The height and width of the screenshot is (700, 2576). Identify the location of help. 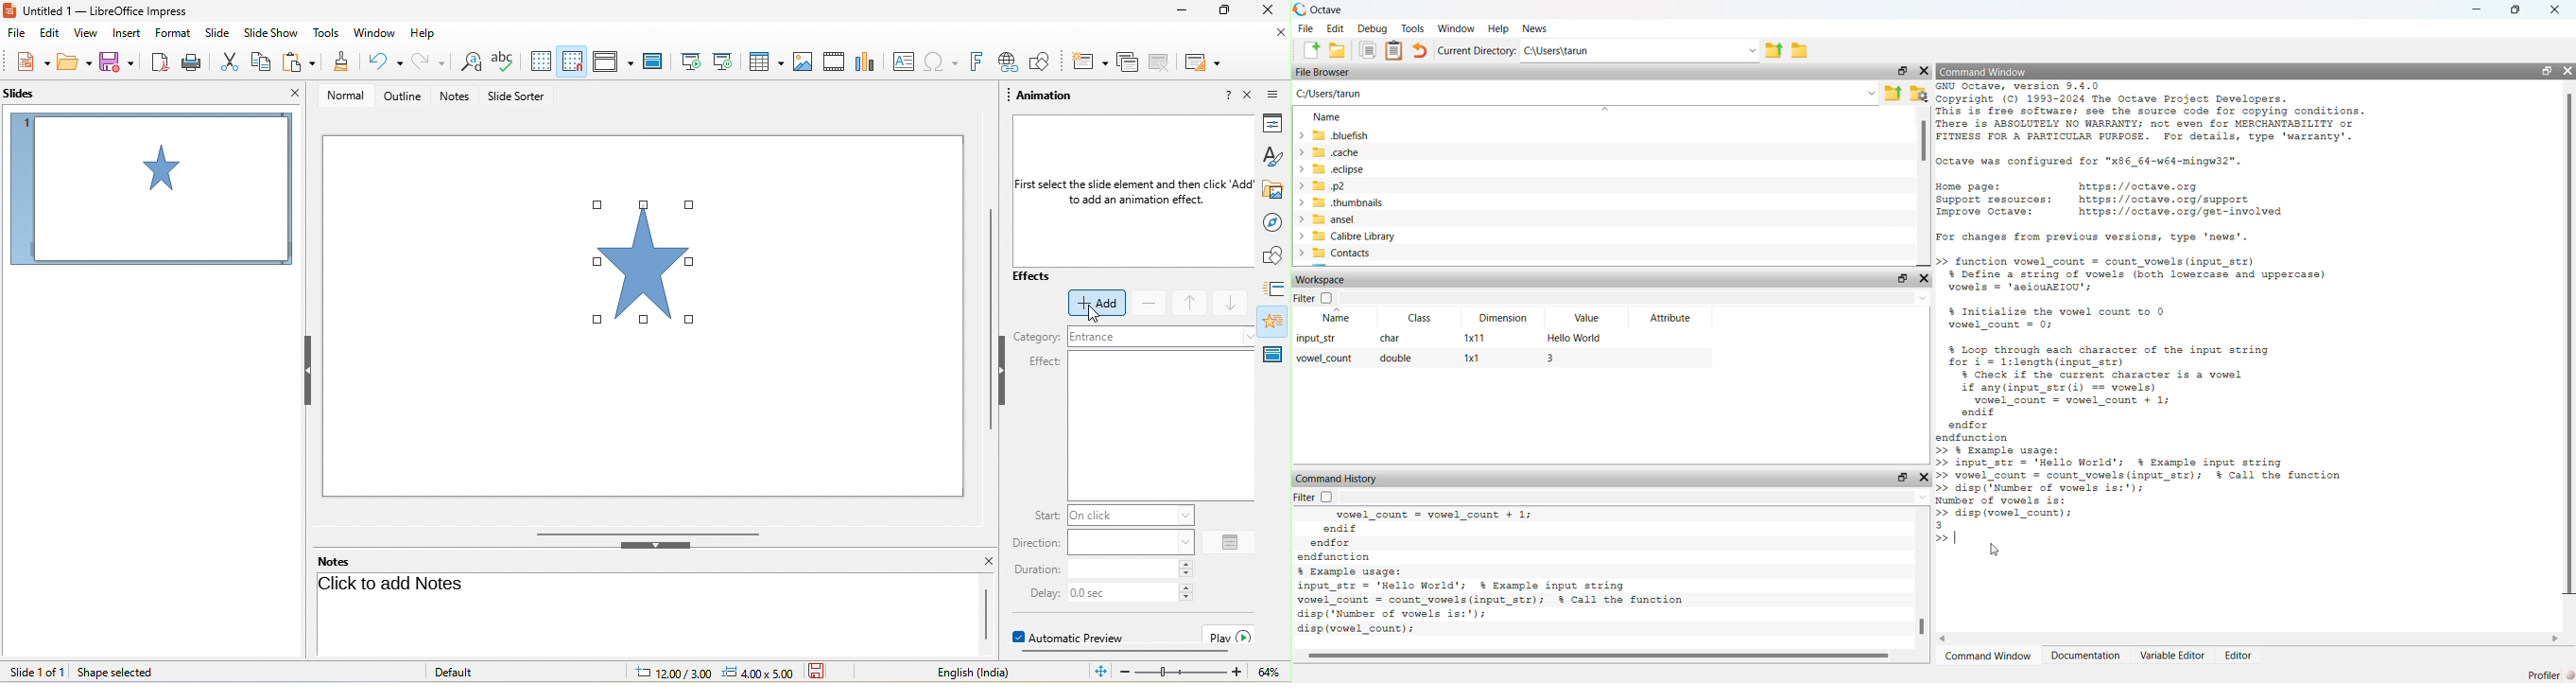
(424, 34).